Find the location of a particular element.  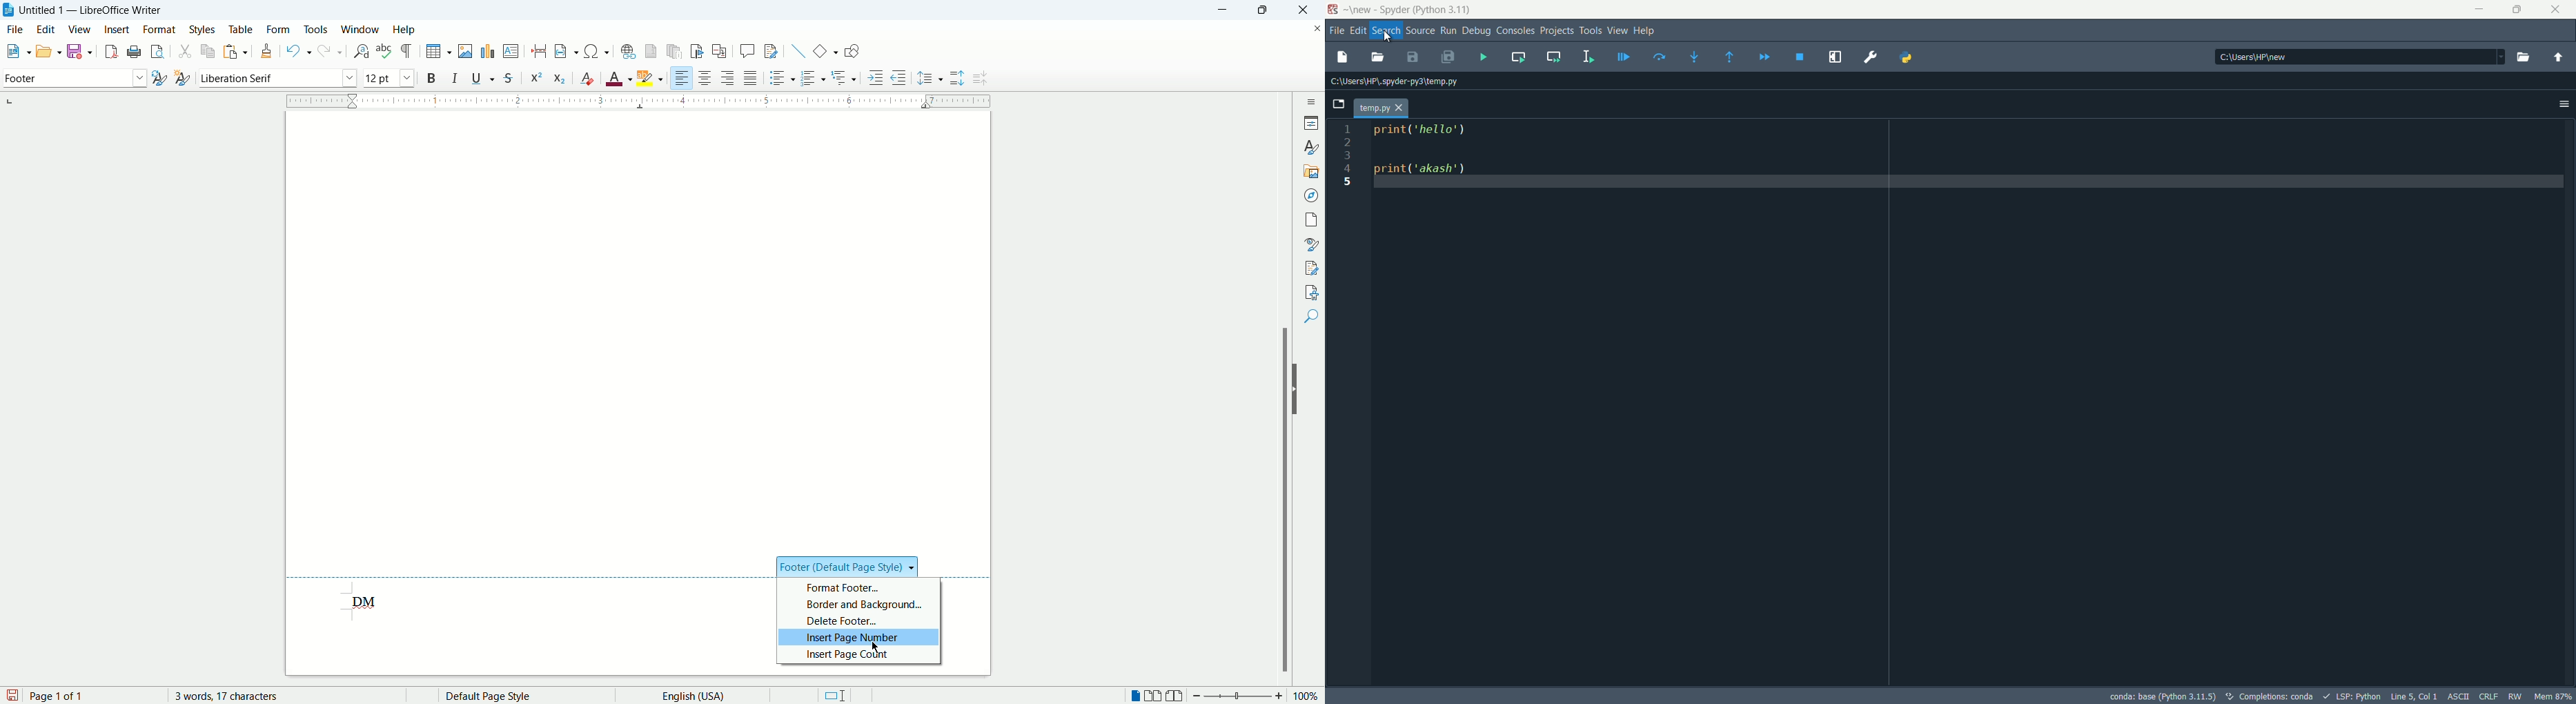

copy is located at coordinates (209, 50).